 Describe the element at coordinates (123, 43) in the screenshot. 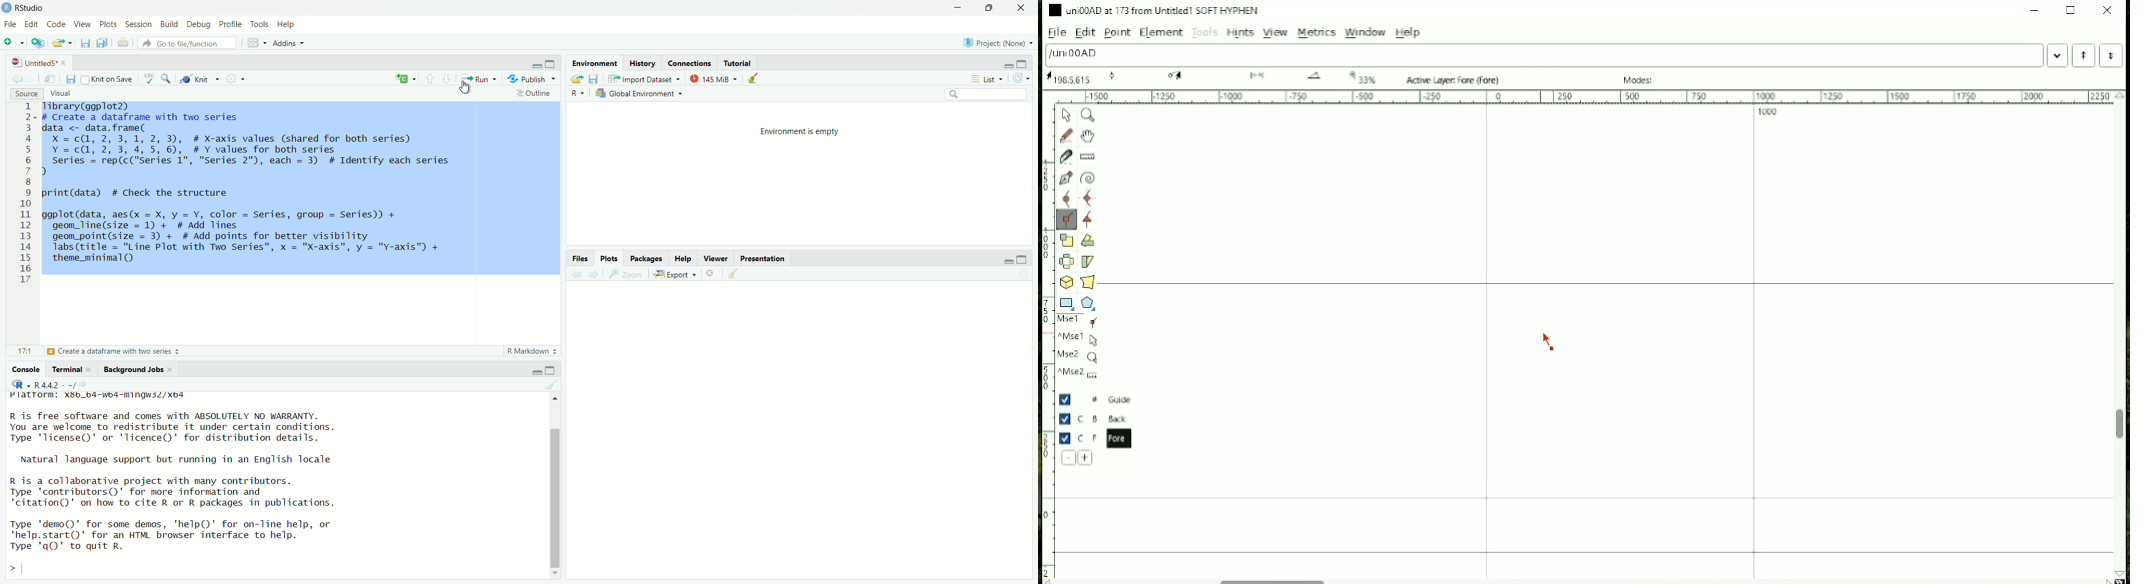

I see `Print the current file` at that location.